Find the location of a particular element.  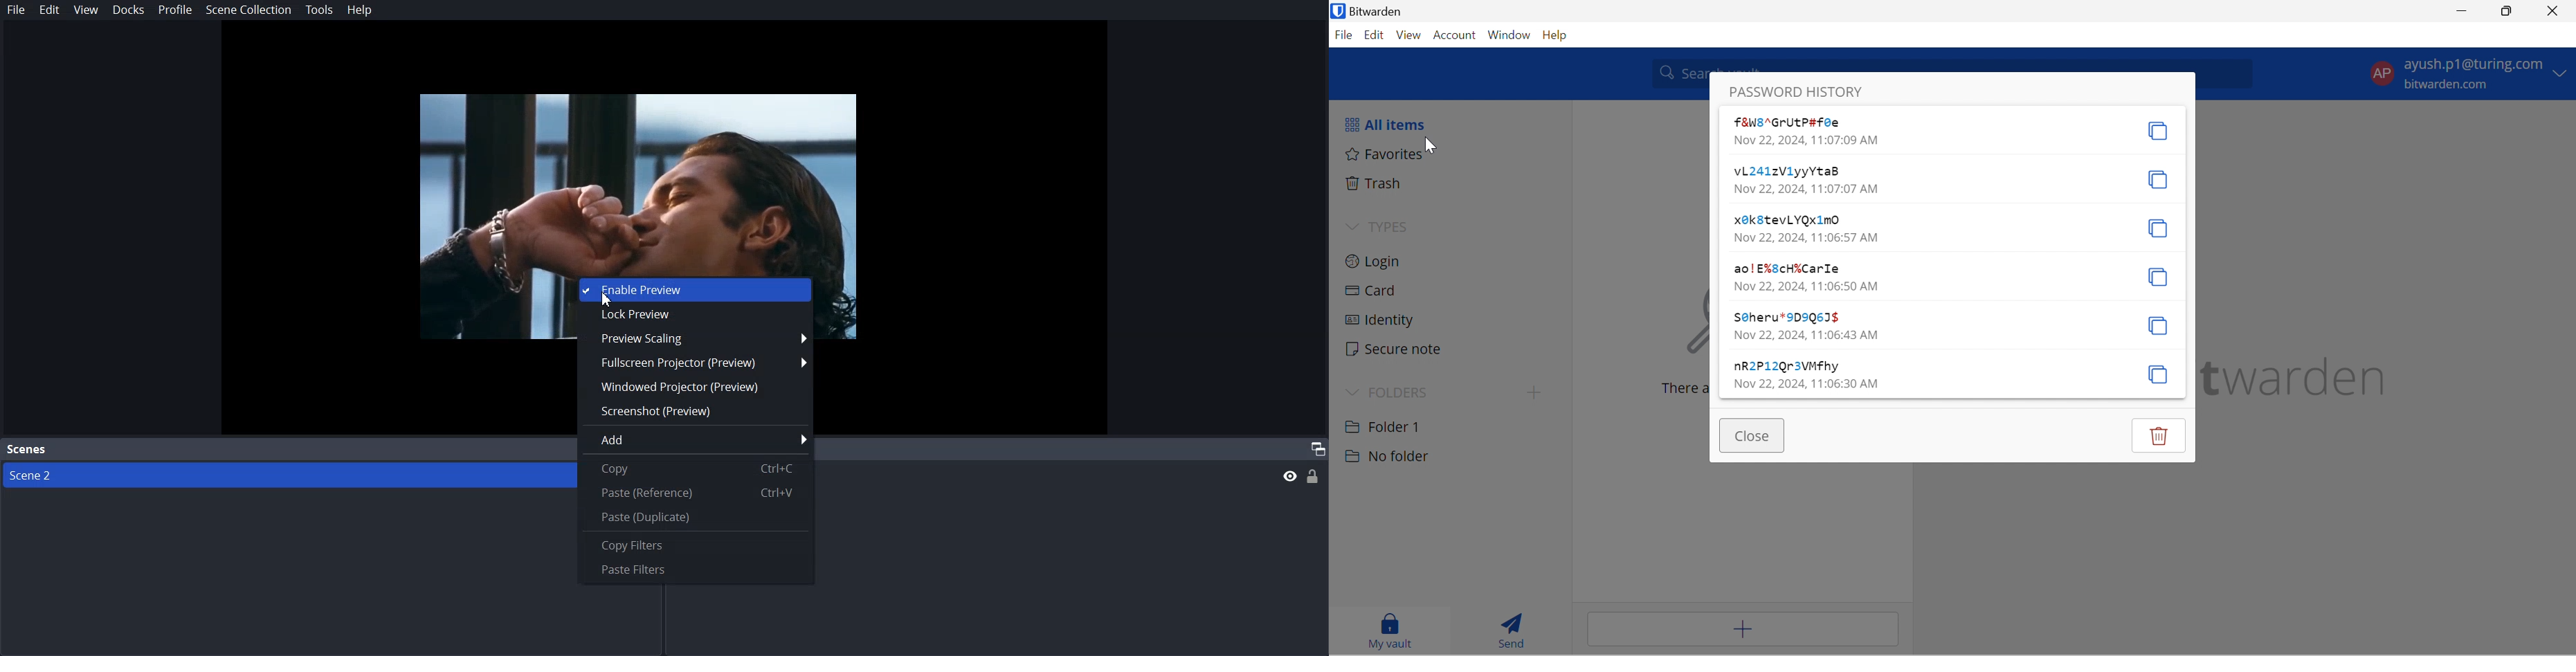

Screenshots (Preview) is located at coordinates (694, 412).